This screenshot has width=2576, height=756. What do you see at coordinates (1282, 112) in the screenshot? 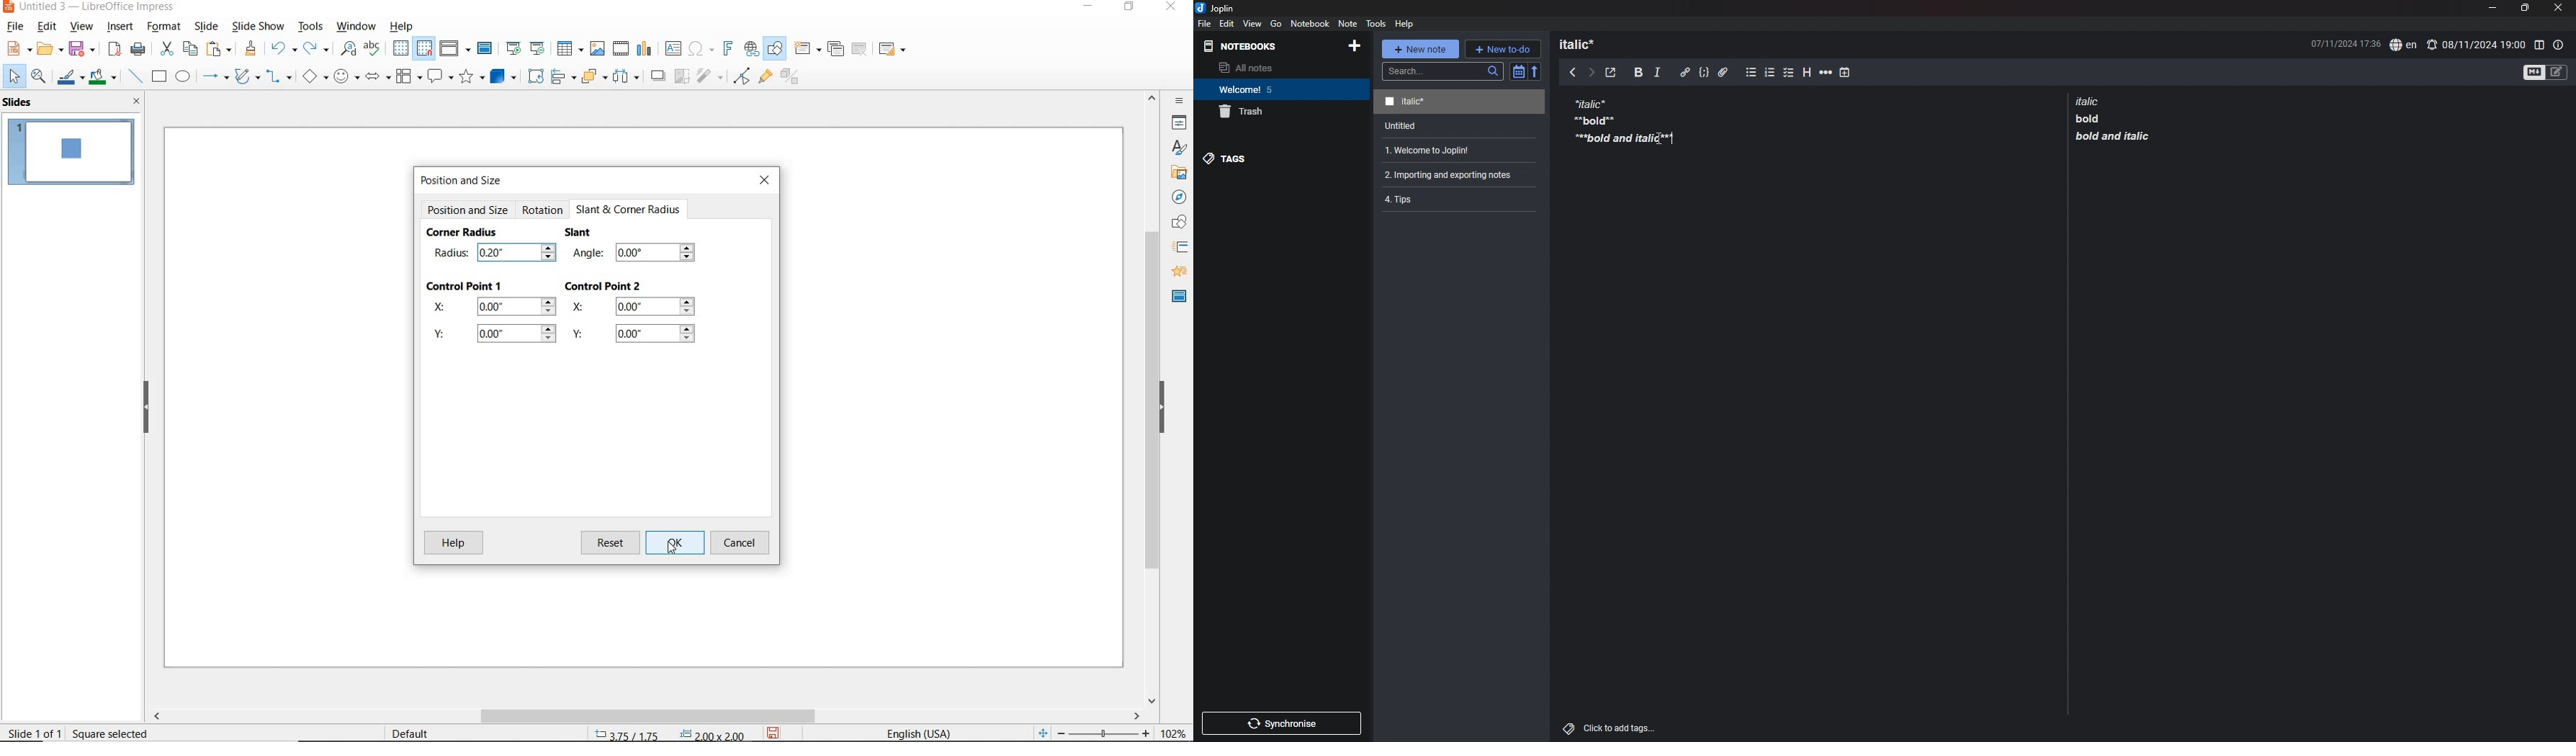
I see `trash` at bounding box center [1282, 112].